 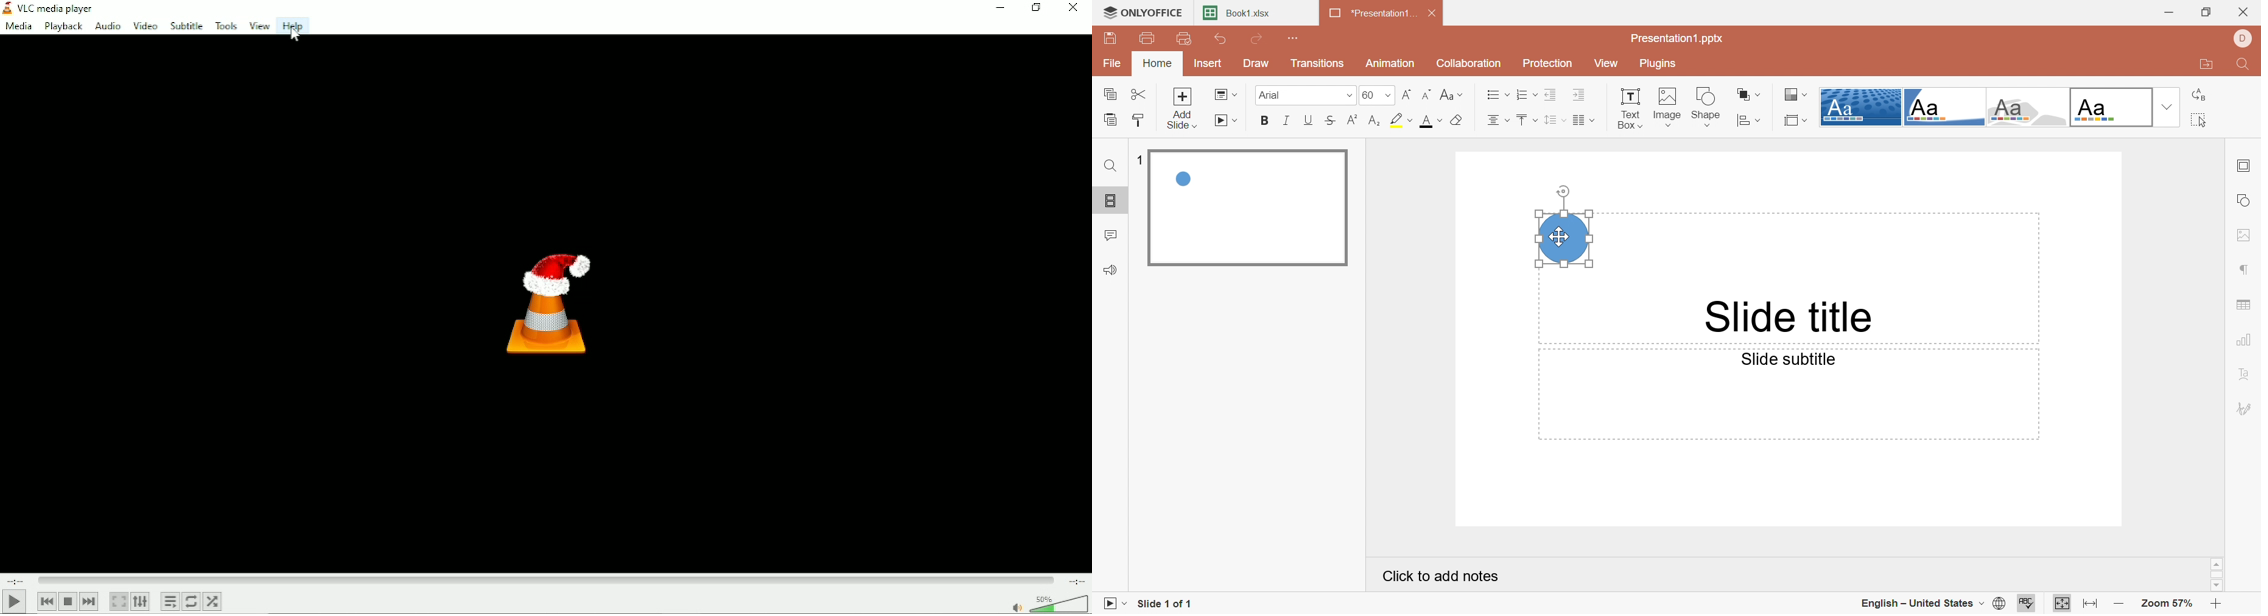 I want to click on Collaboration, so click(x=1468, y=62).